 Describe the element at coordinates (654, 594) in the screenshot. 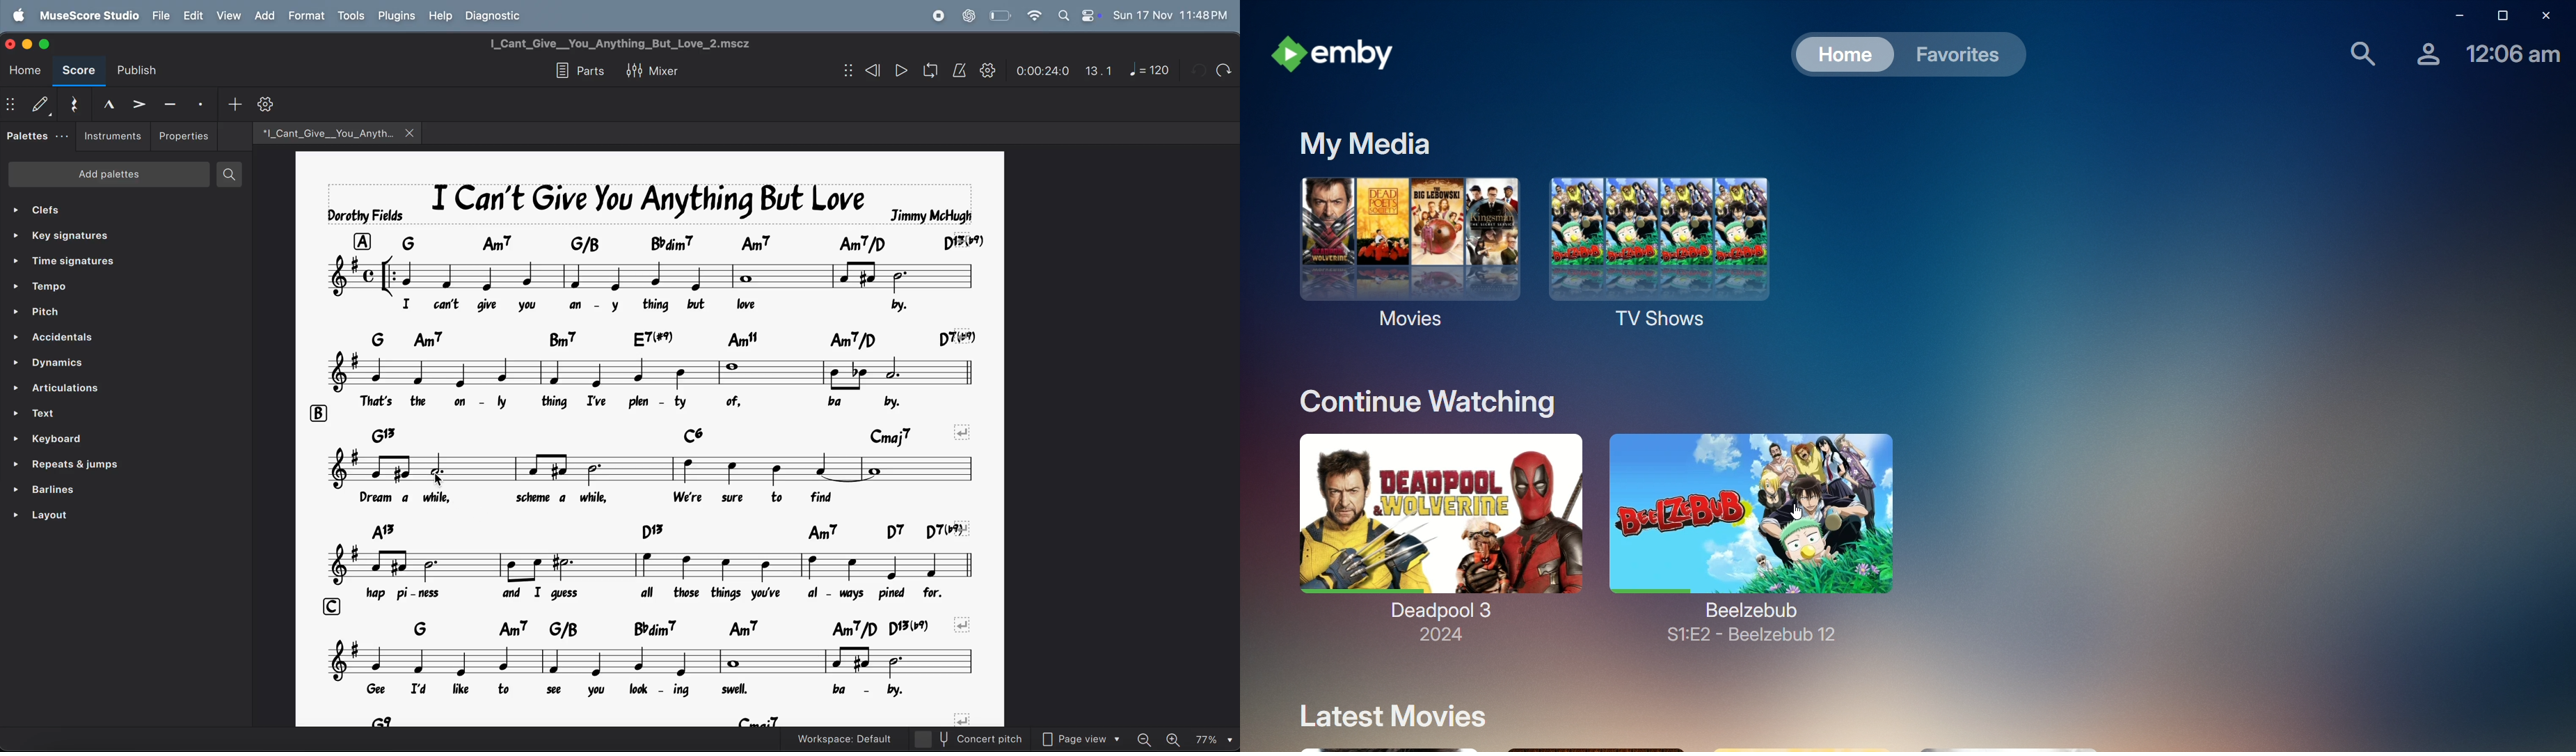

I see `lyrics` at that location.